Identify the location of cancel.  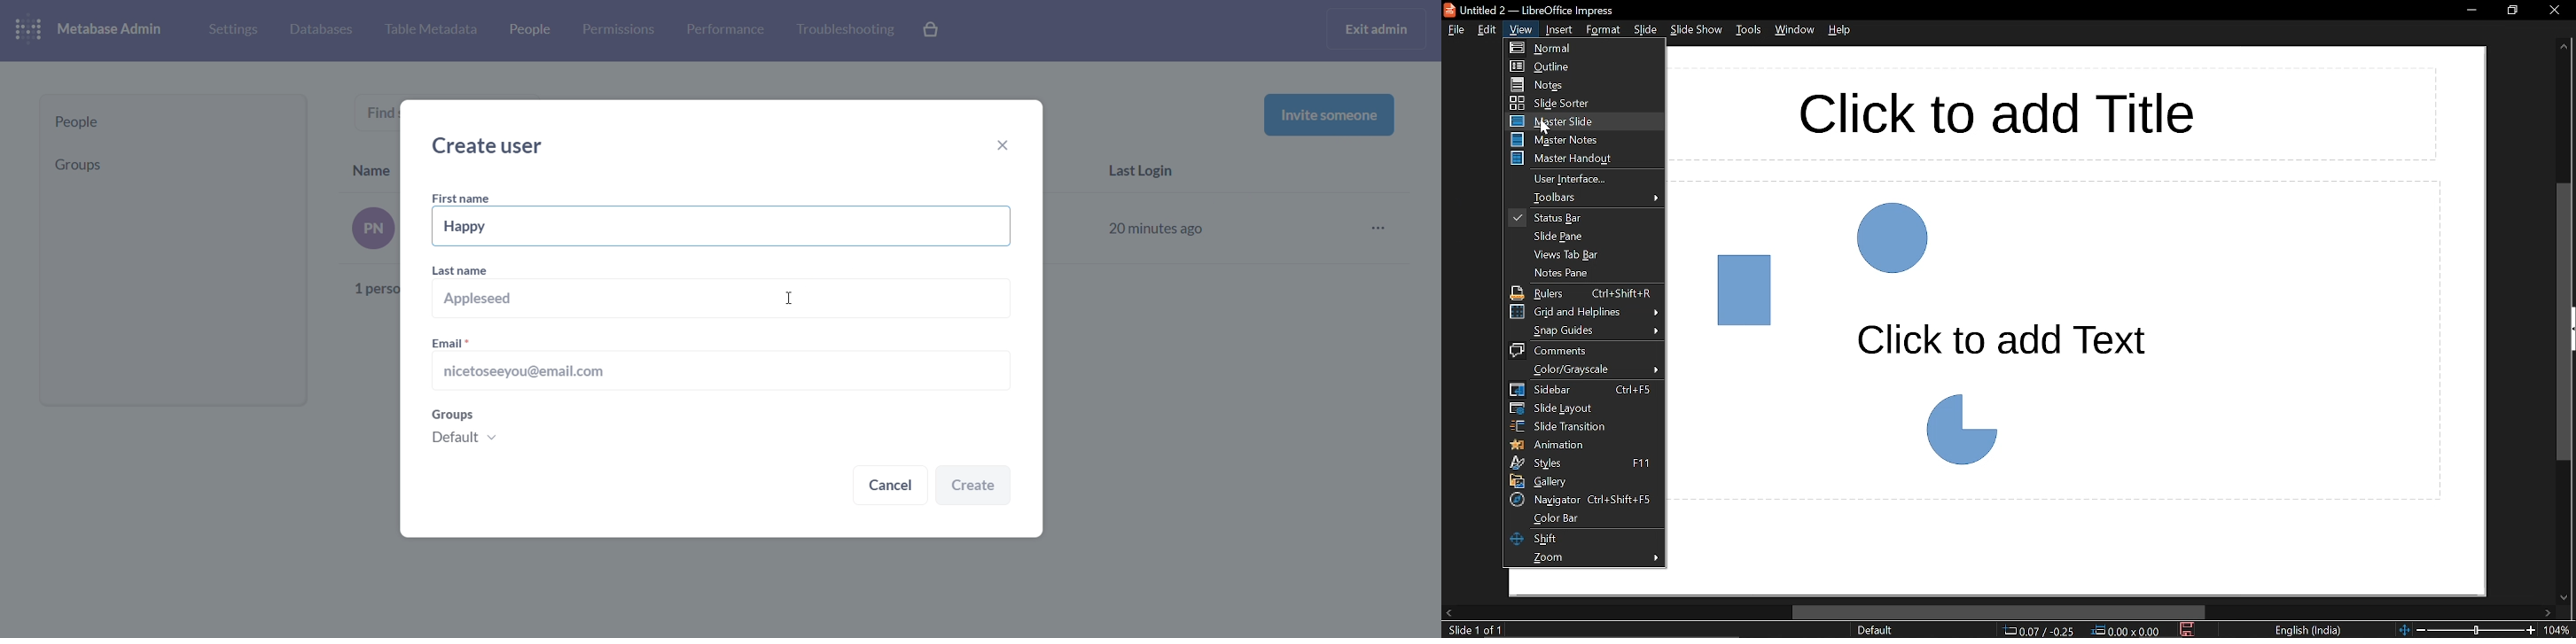
(891, 487).